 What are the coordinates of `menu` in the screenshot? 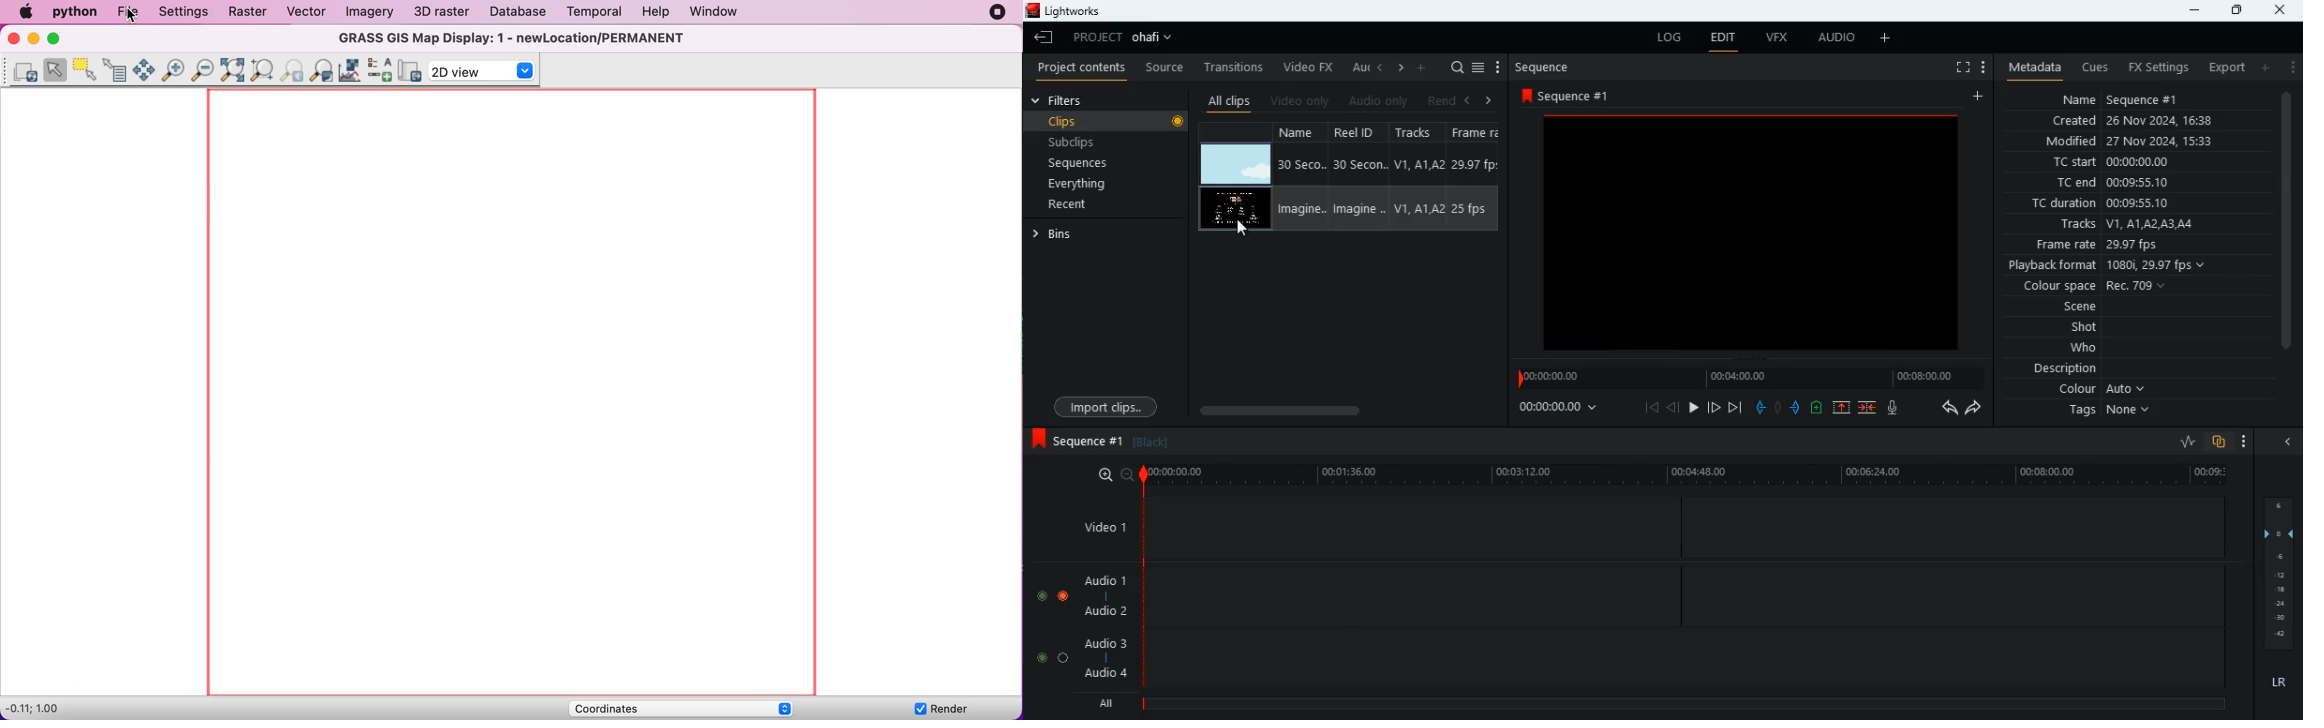 It's located at (1480, 65).